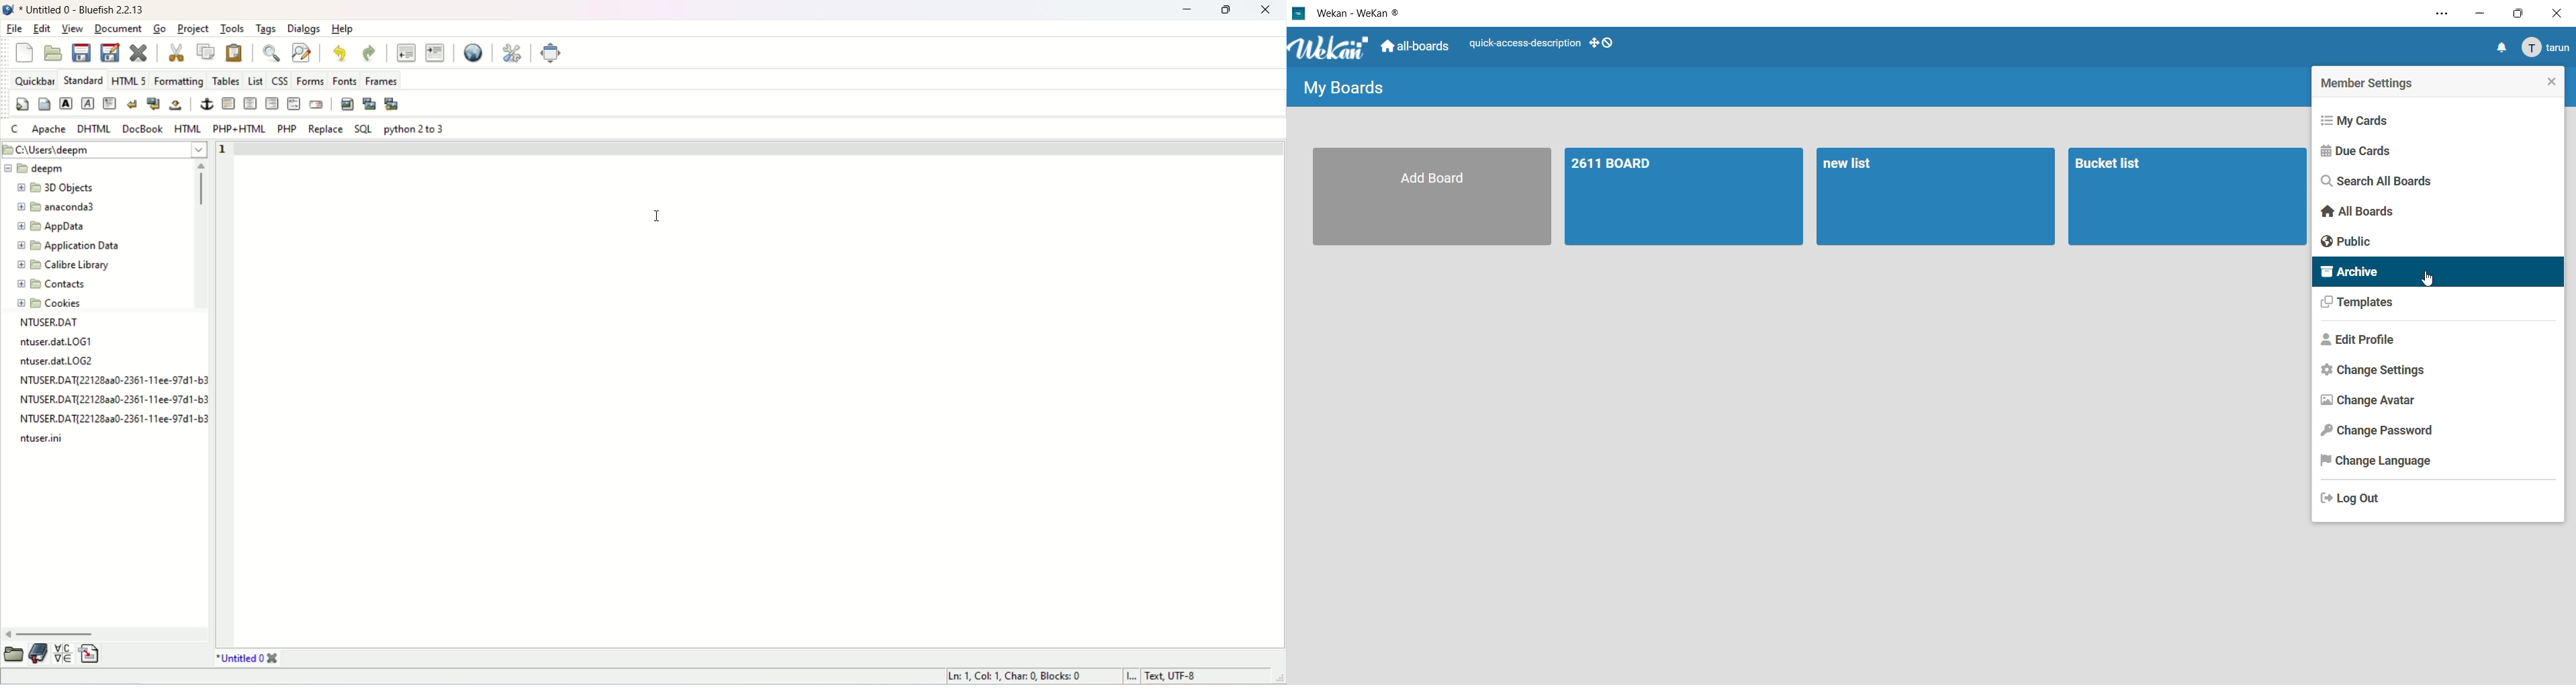 The width and height of the screenshot is (2576, 700). What do you see at coordinates (318, 107) in the screenshot?
I see `email` at bounding box center [318, 107].